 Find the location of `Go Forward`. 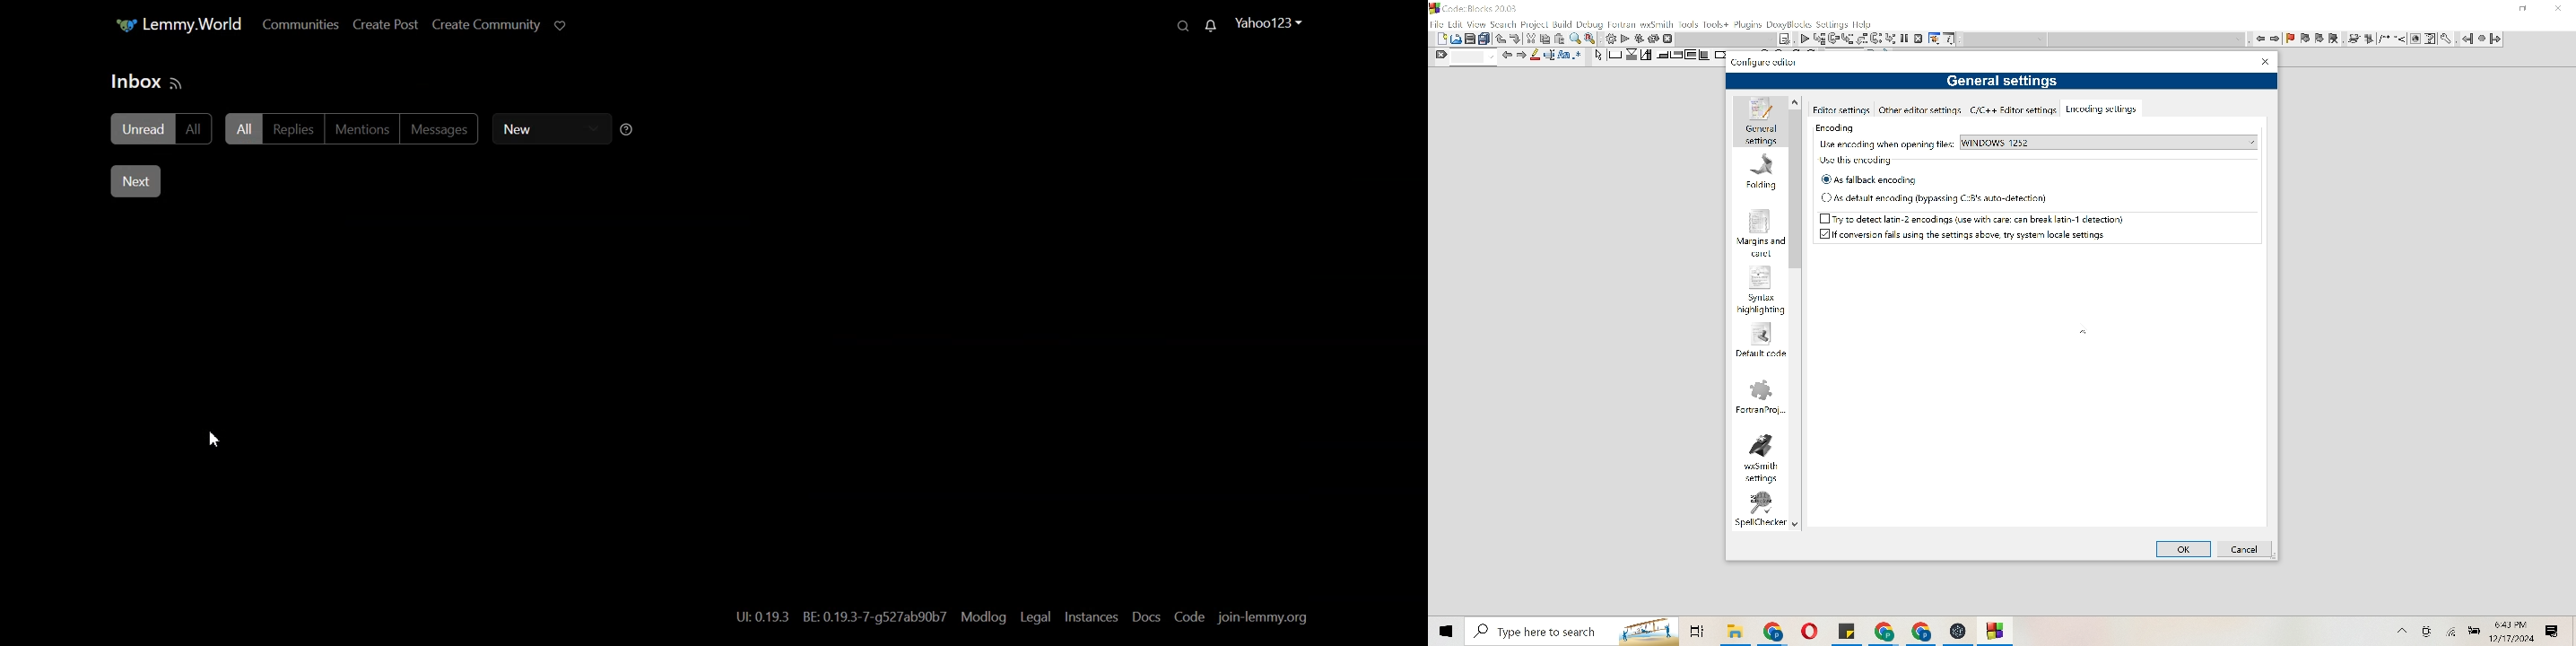

Go Forward is located at coordinates (2495, 39).